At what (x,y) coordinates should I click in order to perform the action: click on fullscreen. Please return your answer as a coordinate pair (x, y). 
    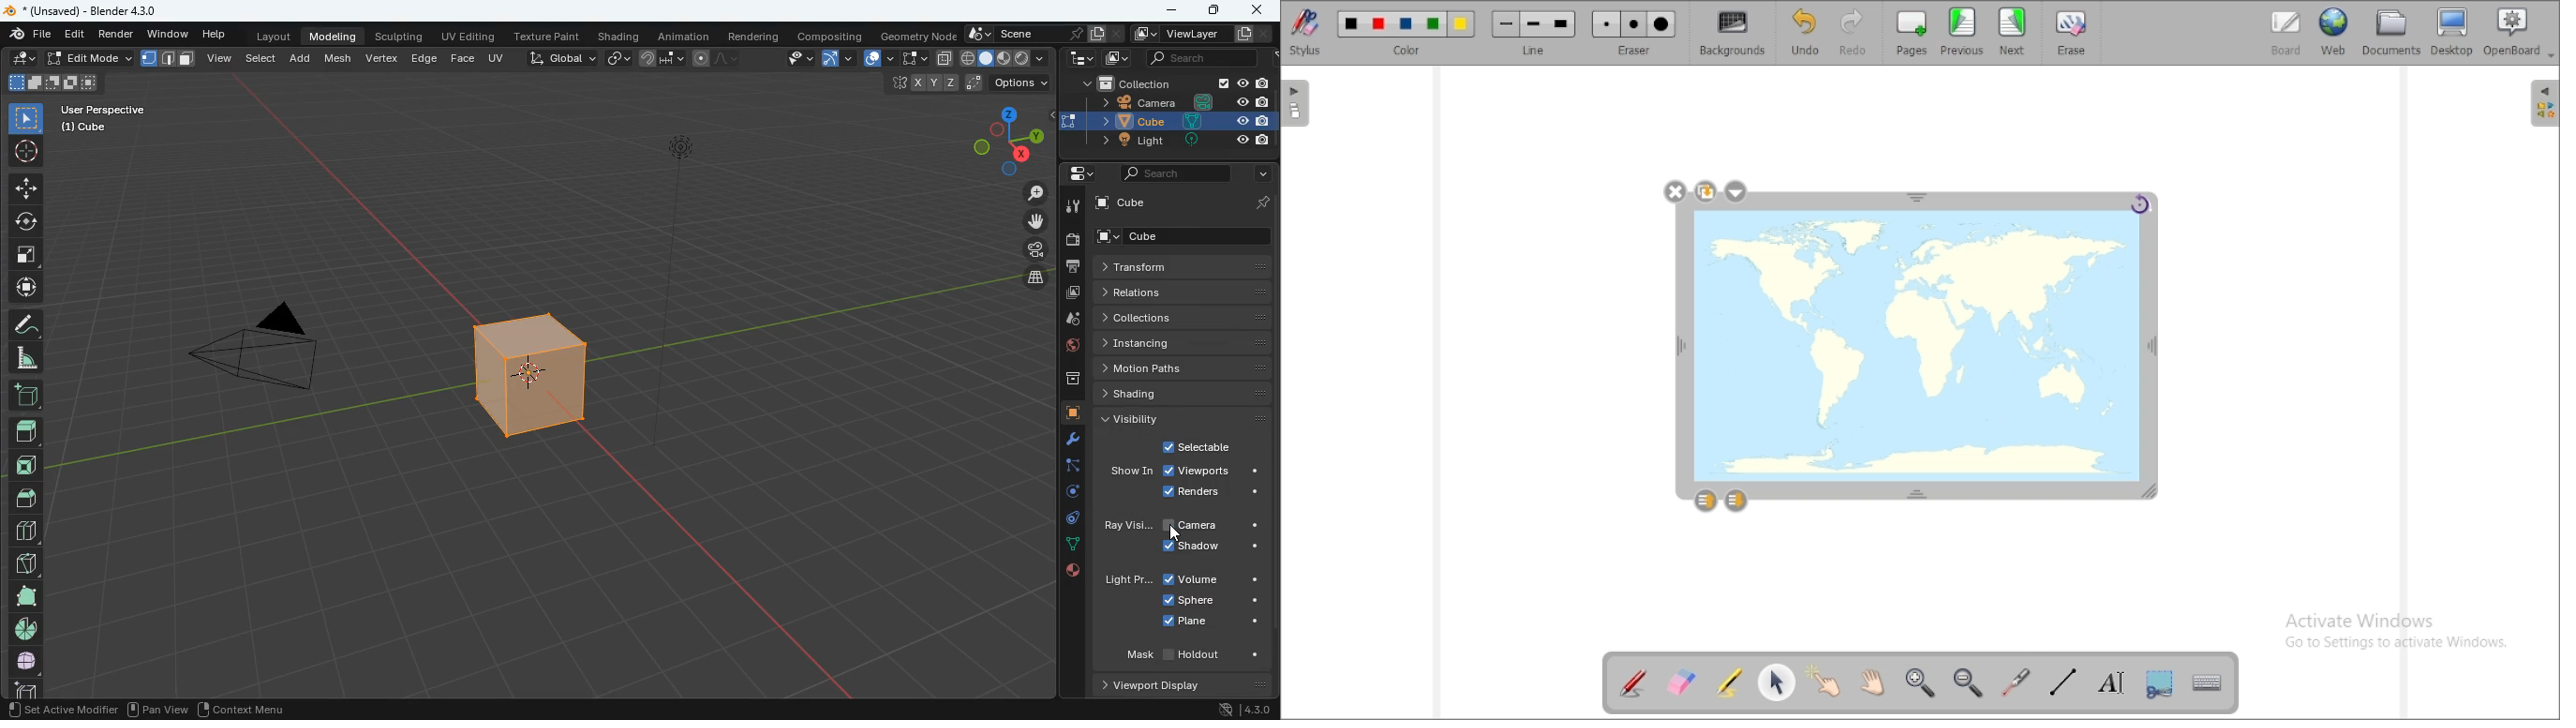
    Looking at the image, I should click on (25, 255).